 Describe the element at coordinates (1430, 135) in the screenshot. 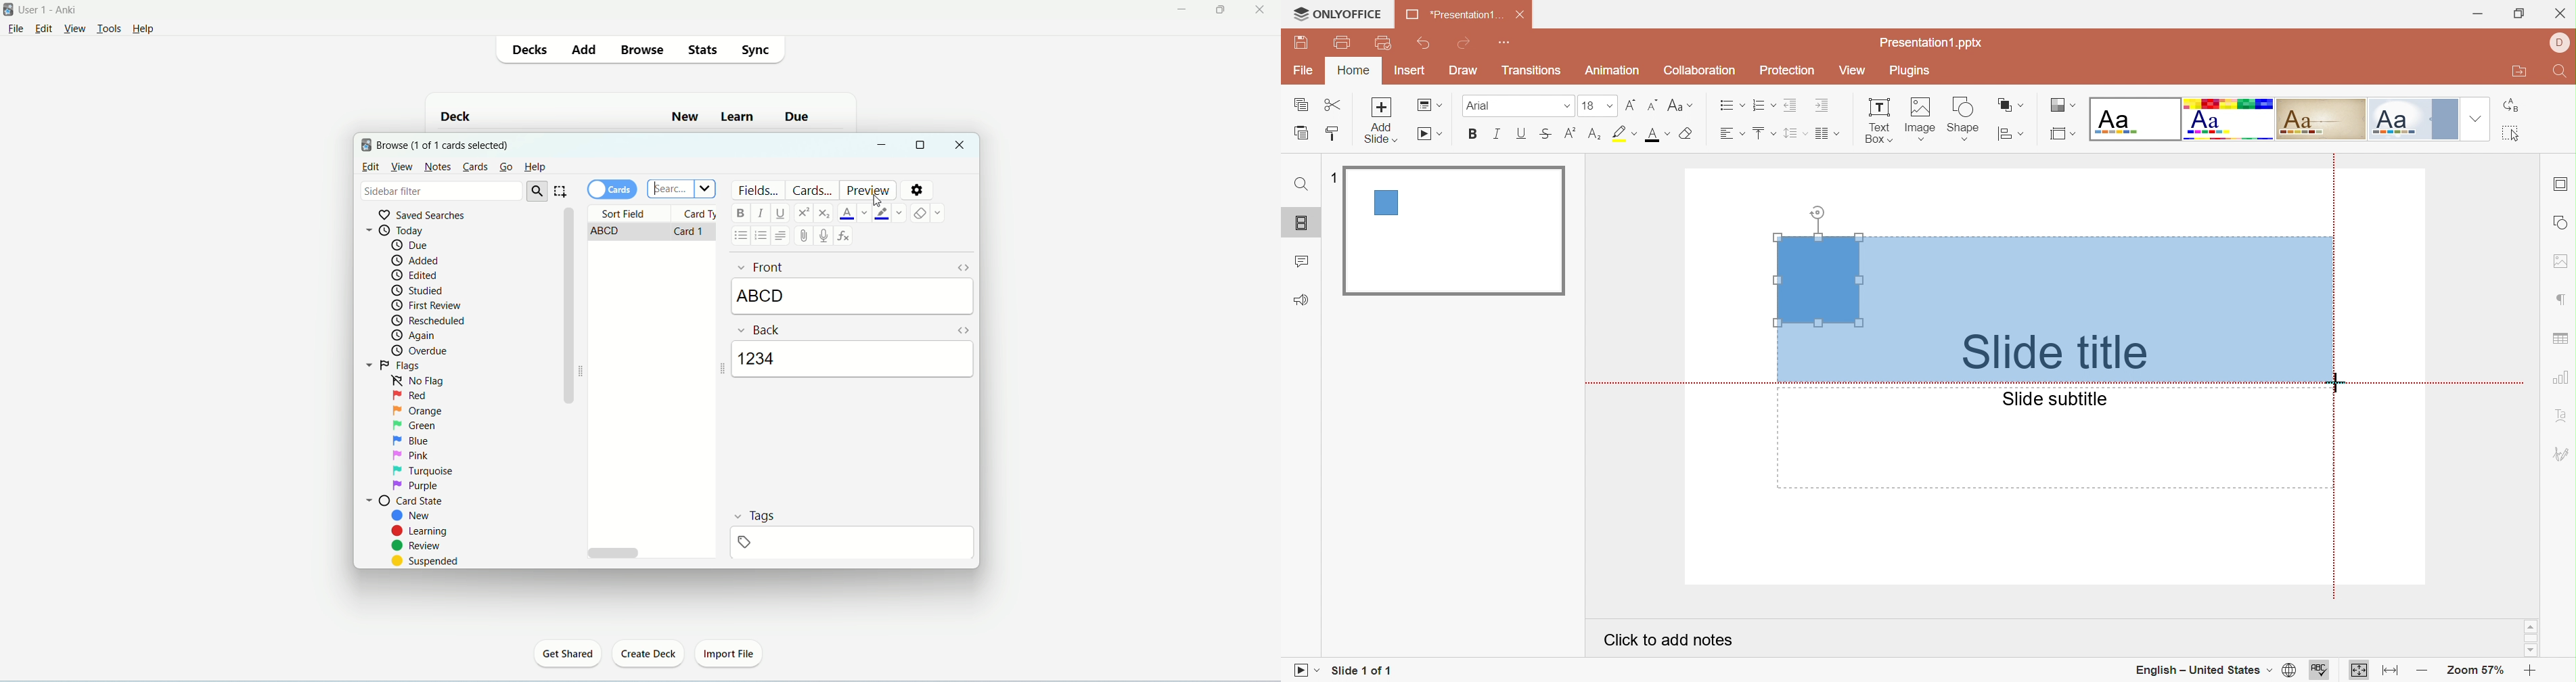

I see `Start slideshow` at that location.